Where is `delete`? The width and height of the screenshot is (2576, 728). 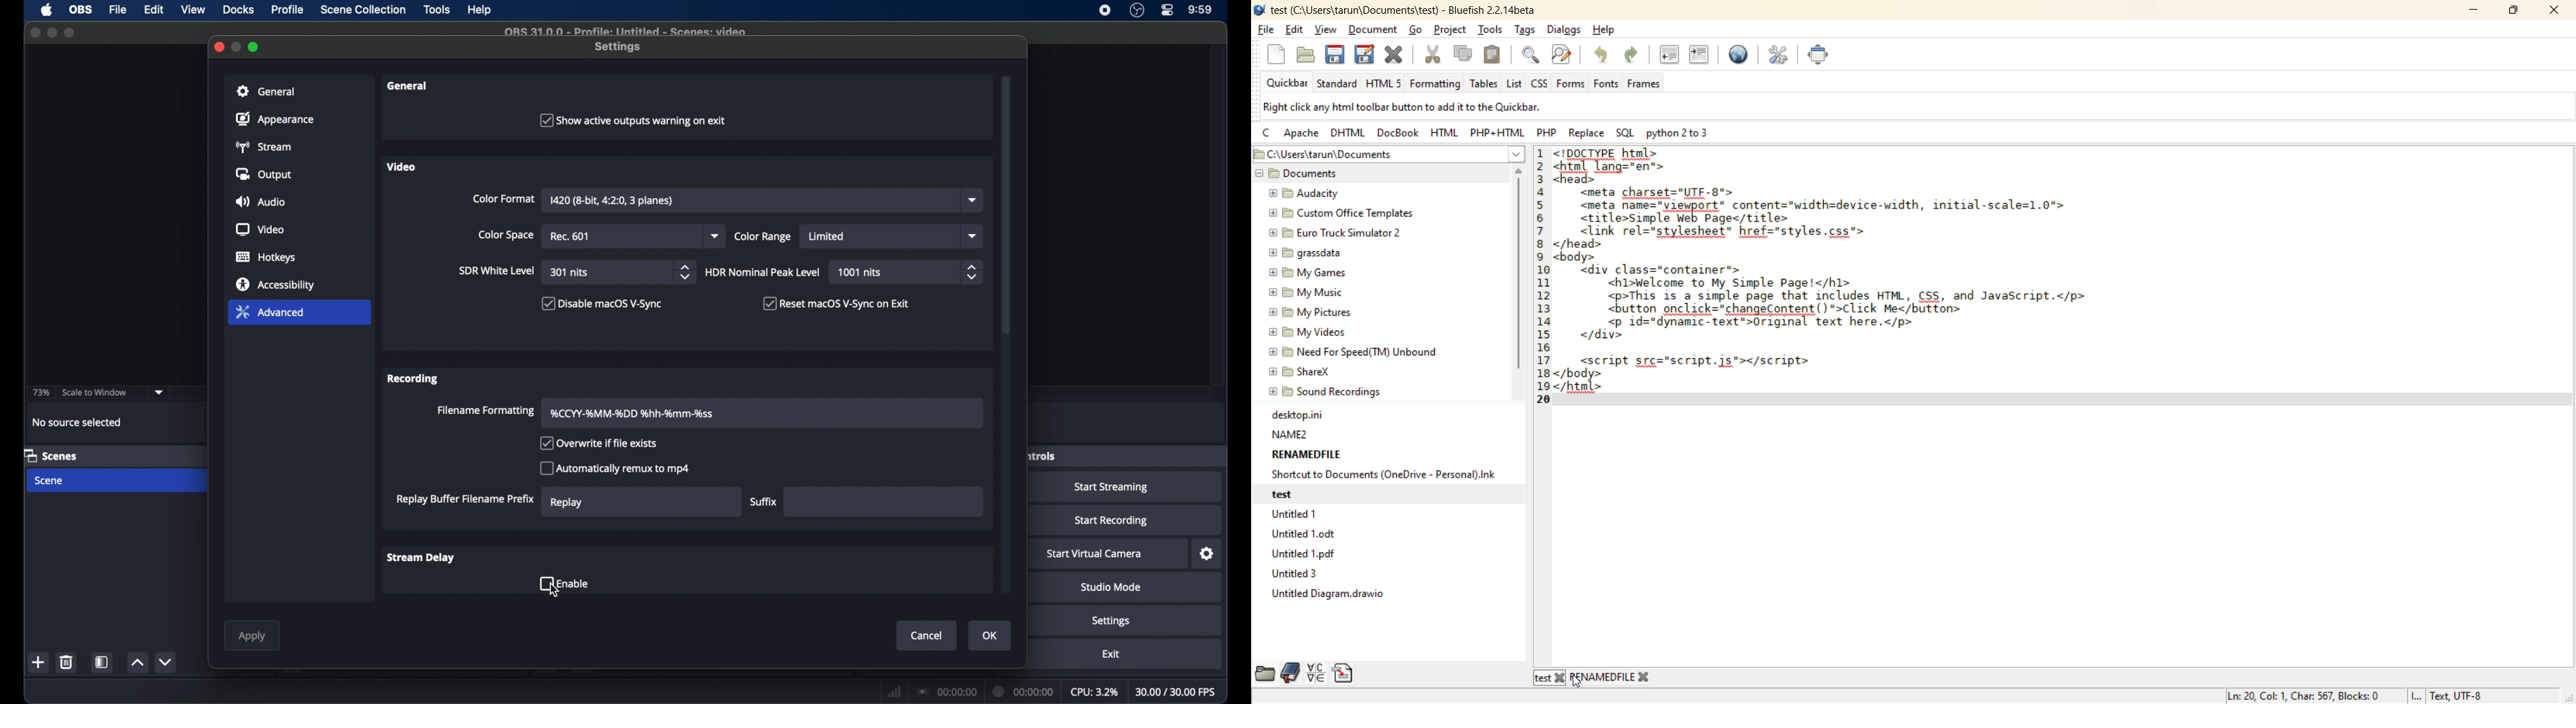
delete is located at coordinates (66, 662).